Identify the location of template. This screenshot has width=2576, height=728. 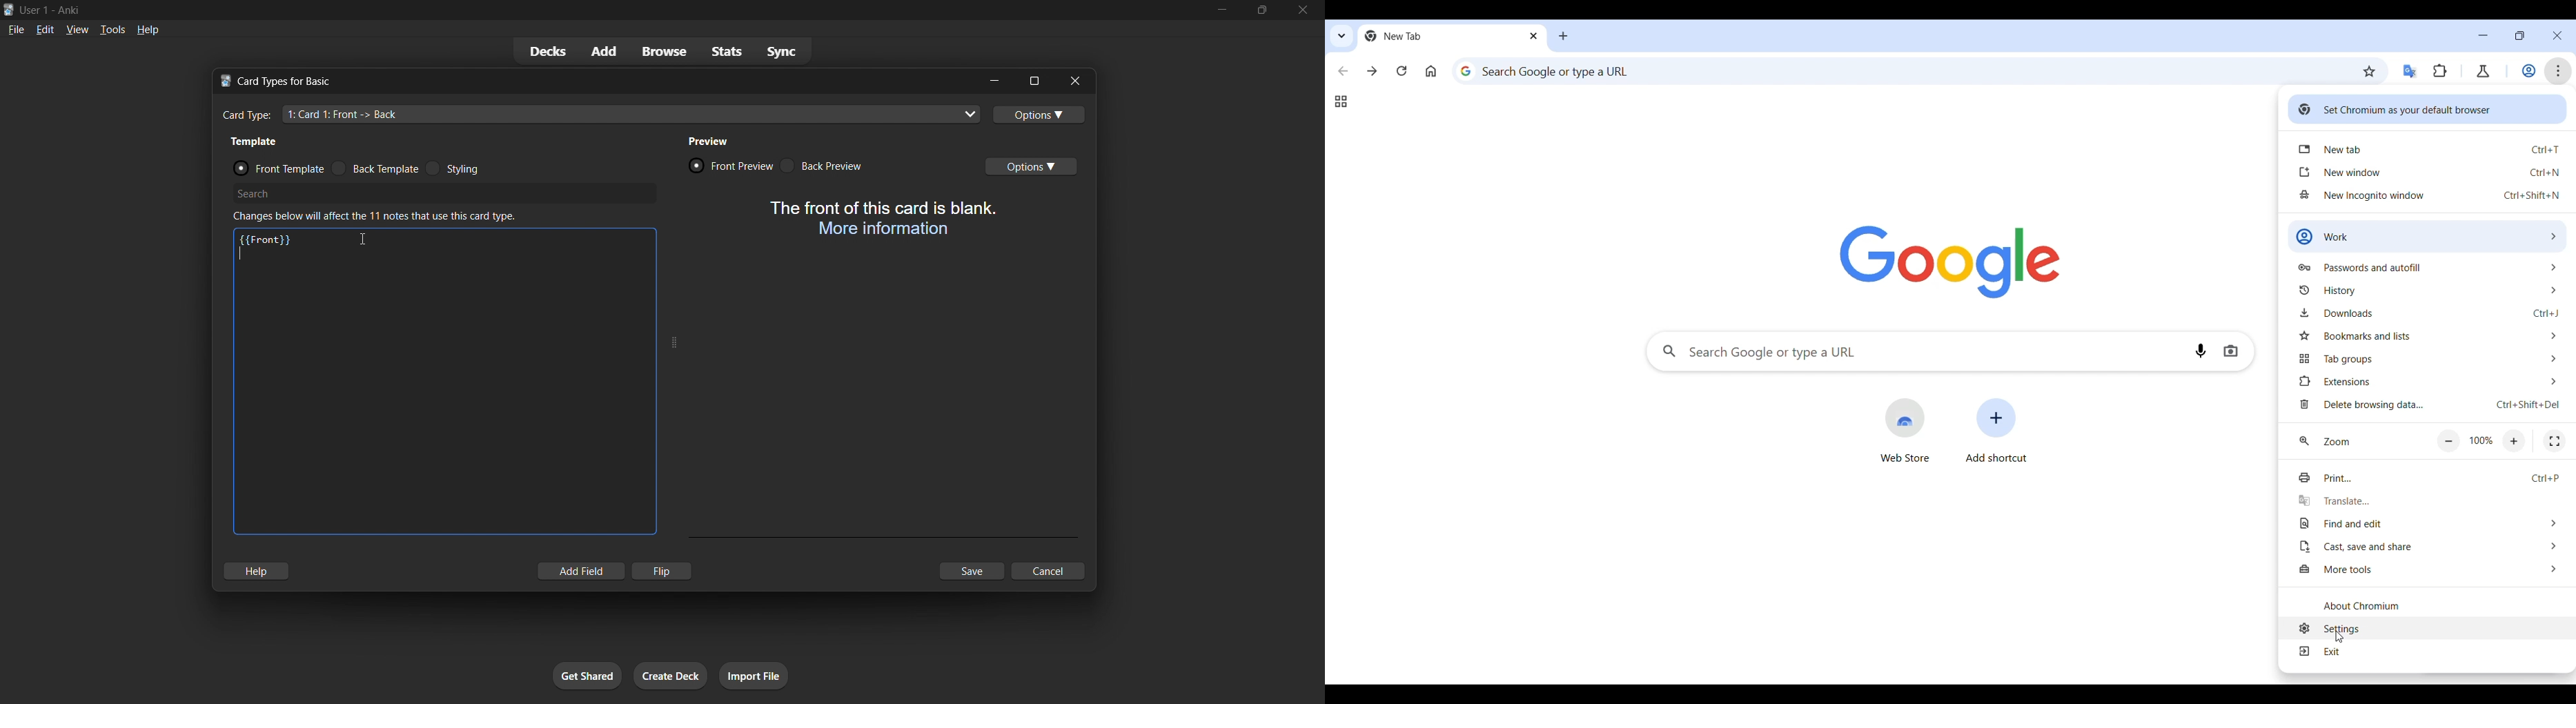
(259, 140).